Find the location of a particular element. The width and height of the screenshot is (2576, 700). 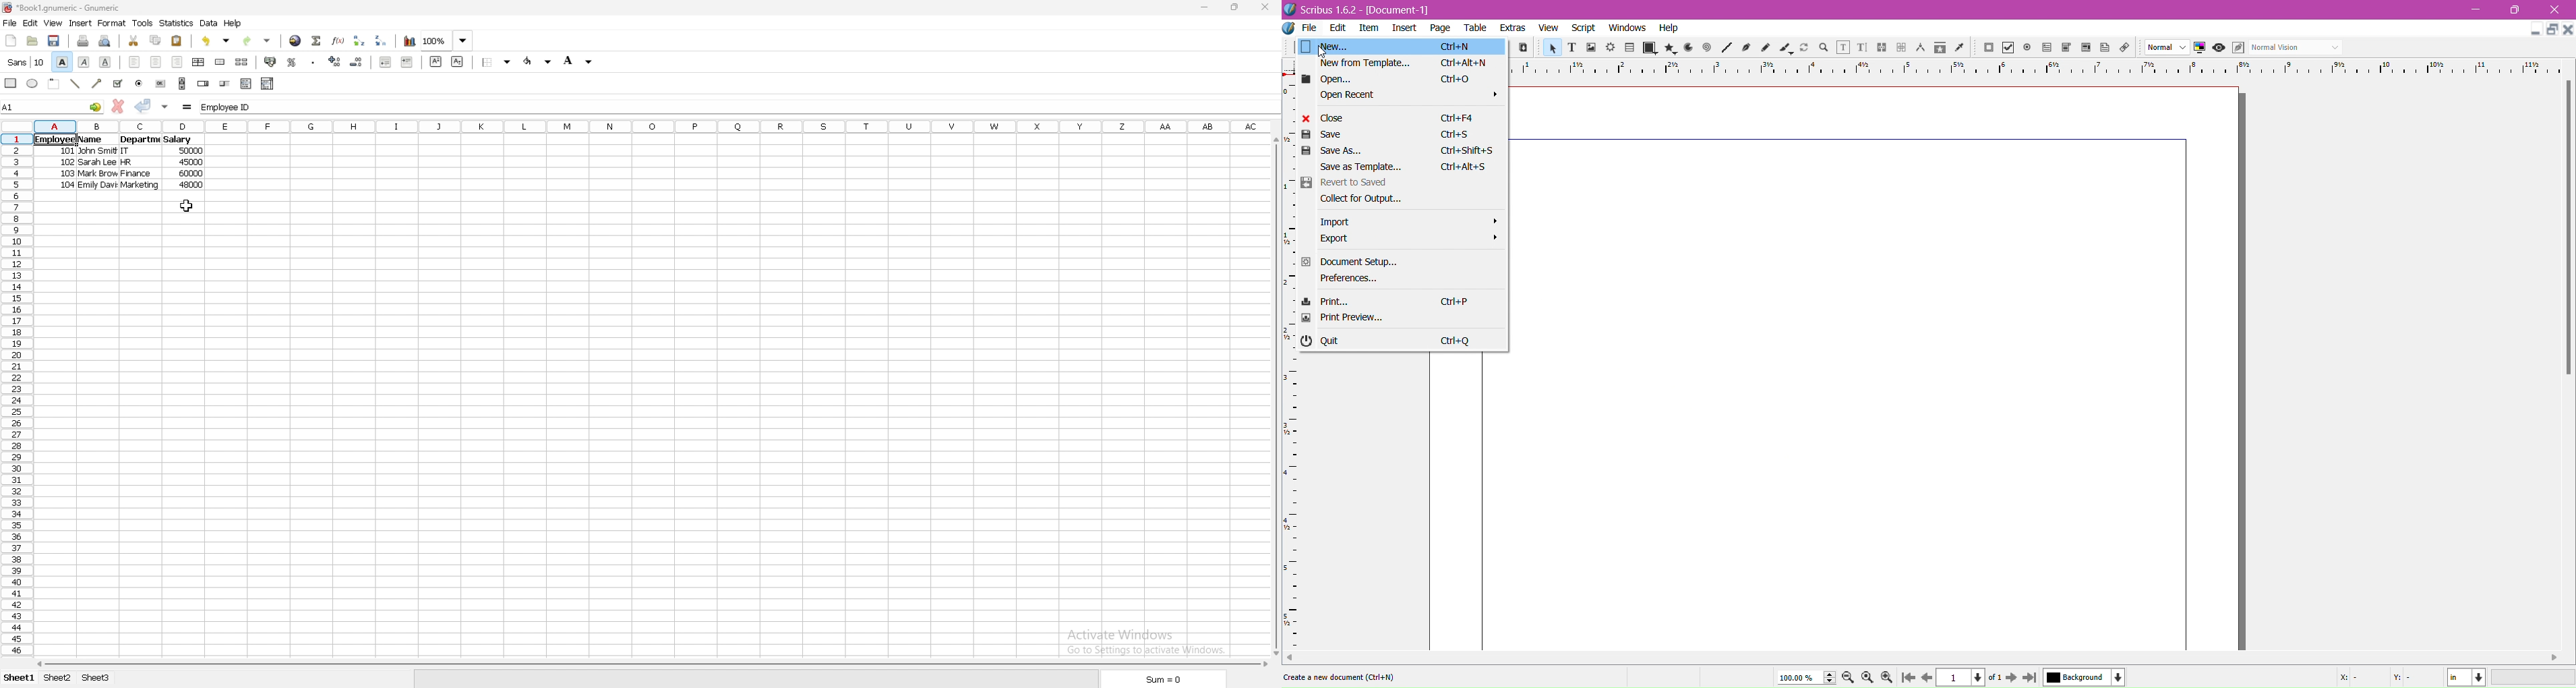

Open is located at coordinates (1402, 79).